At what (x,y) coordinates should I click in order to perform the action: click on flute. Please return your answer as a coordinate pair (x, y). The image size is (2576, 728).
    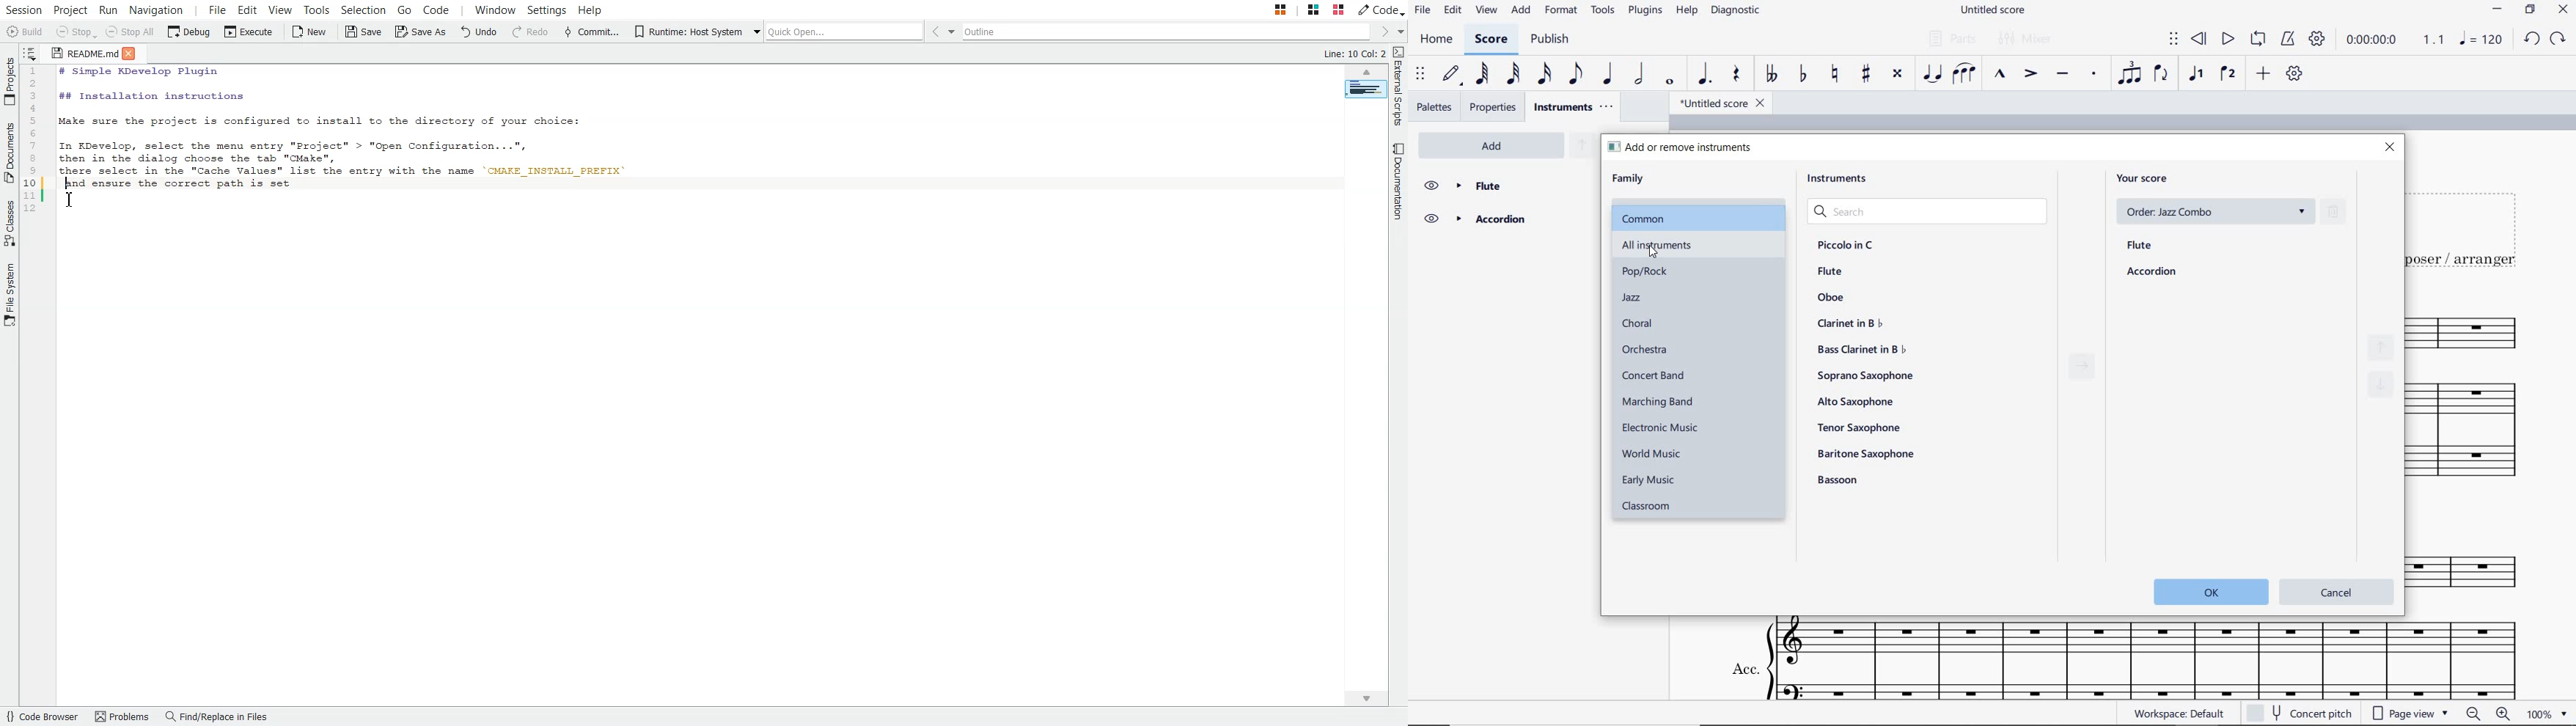
    Looking at the image, I should click on (2140, 246).